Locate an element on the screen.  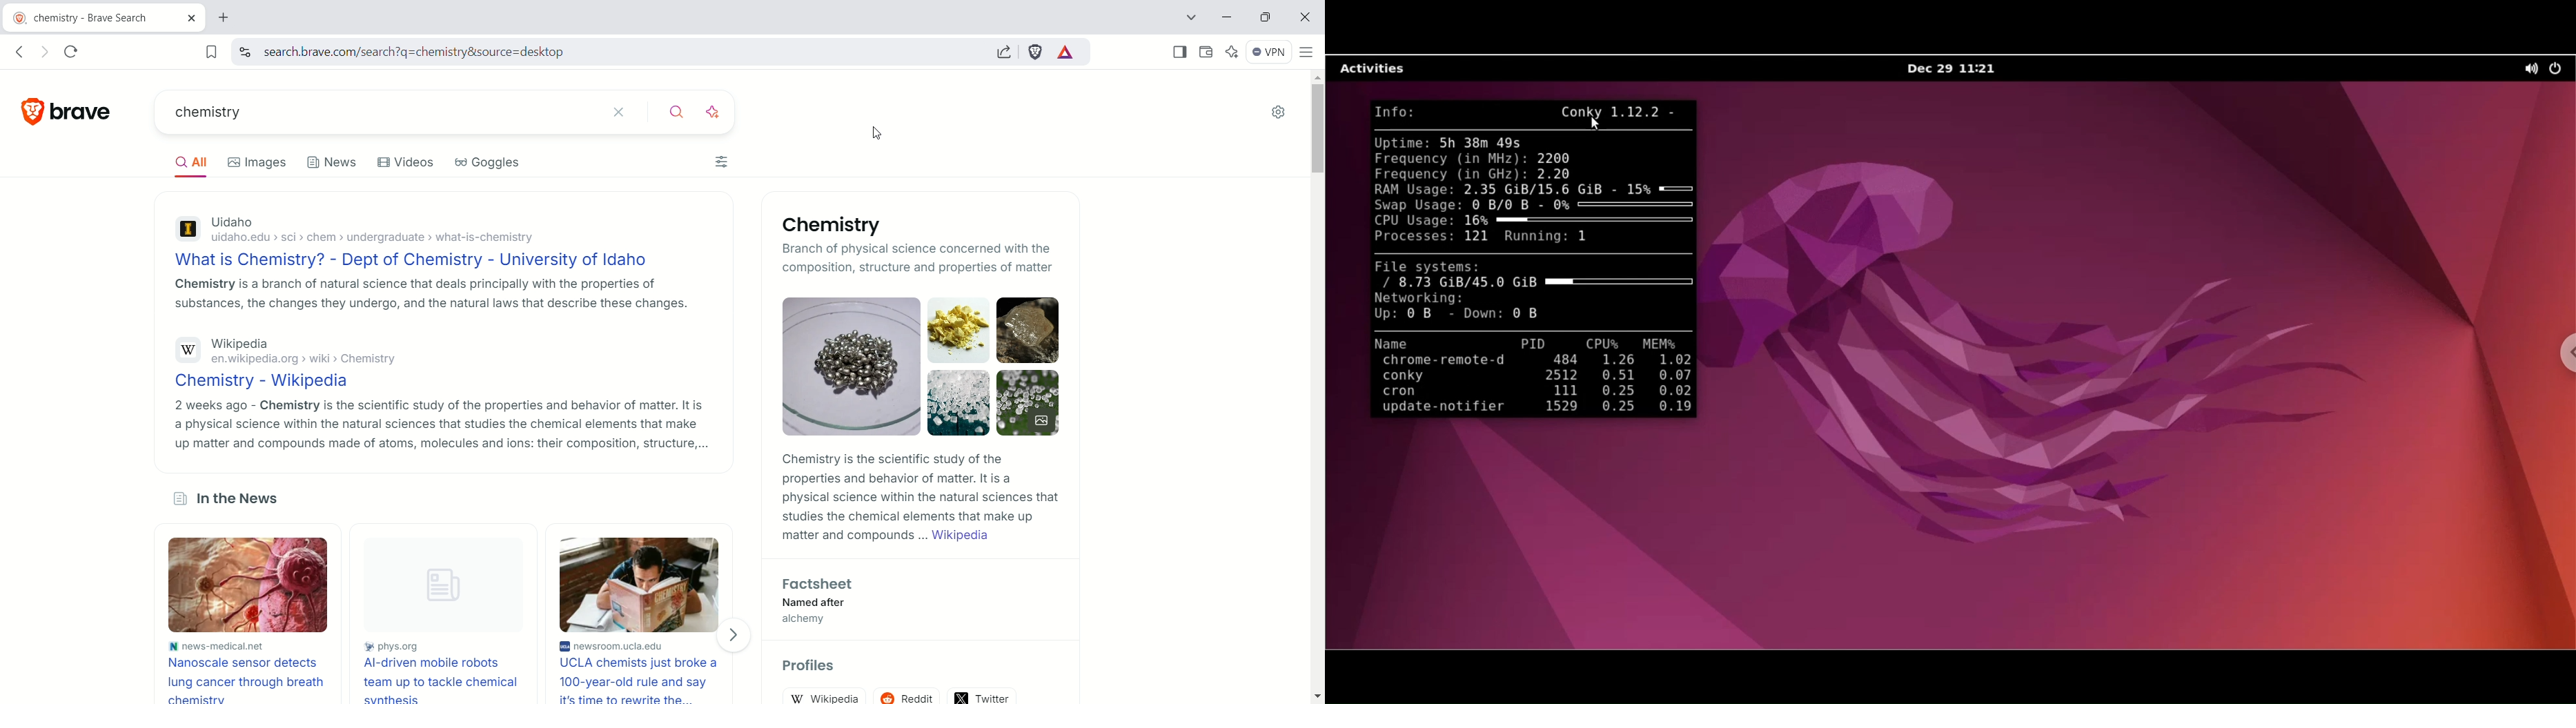
search is located at coordinates (678, 114).